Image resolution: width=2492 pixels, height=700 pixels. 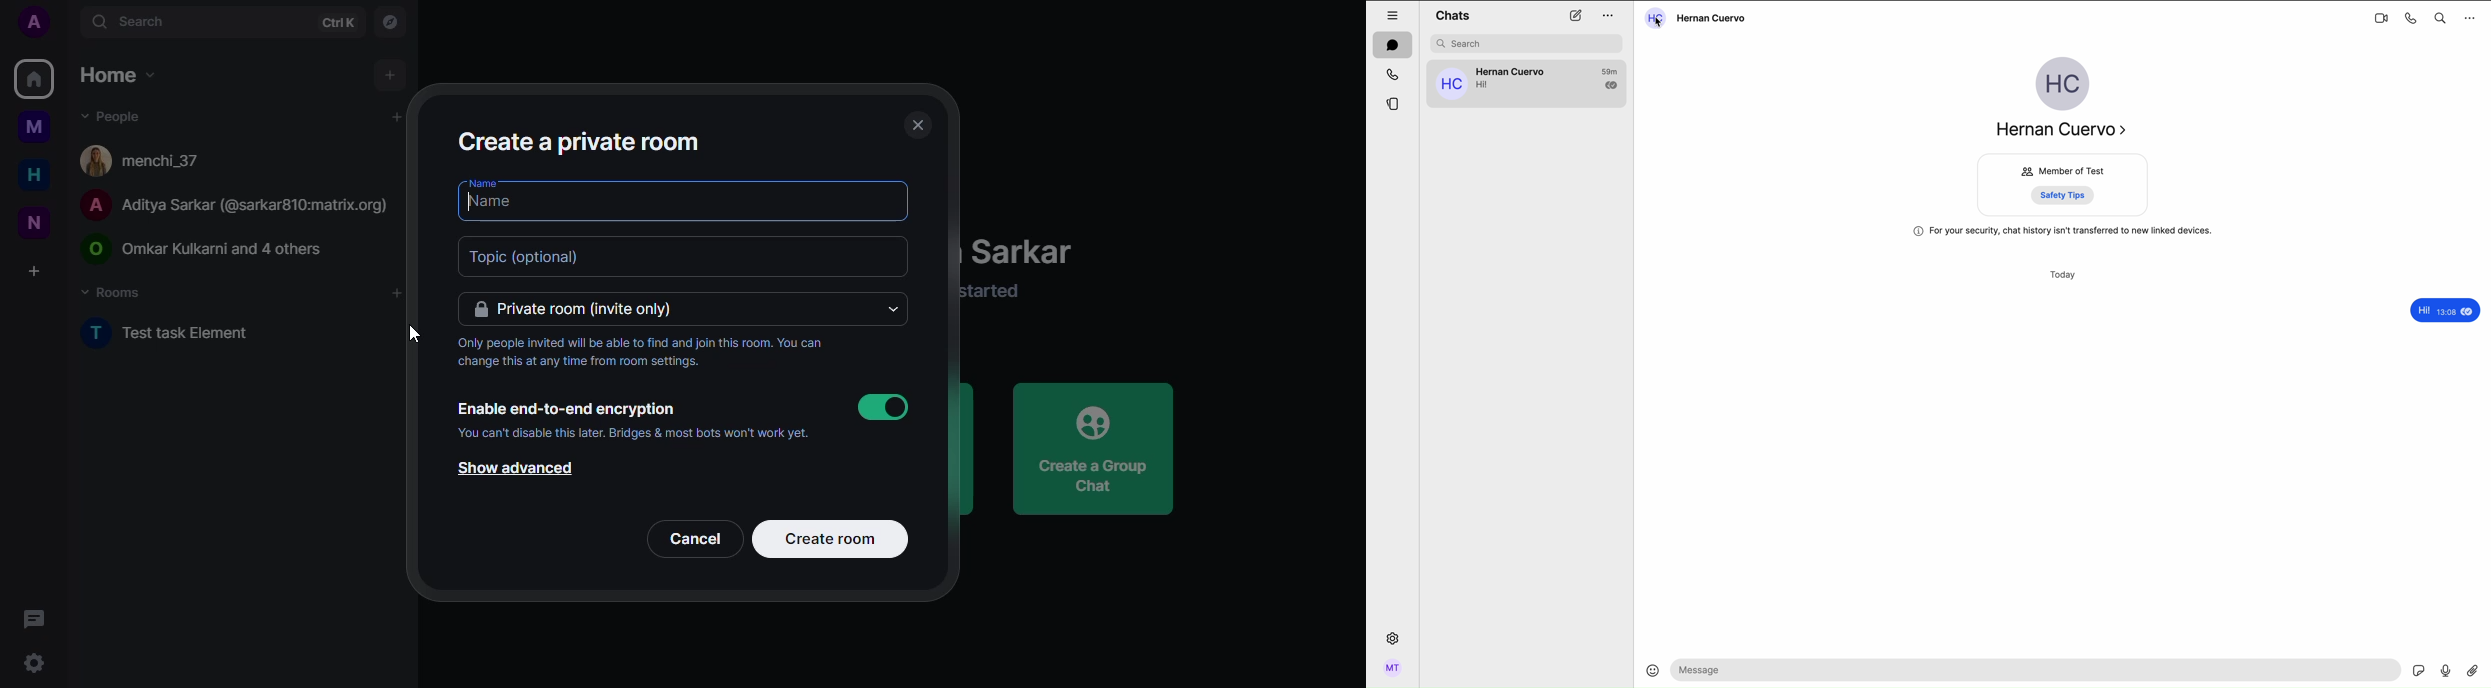 I want to click on navigate arrow, so click(x=2126, y=129).